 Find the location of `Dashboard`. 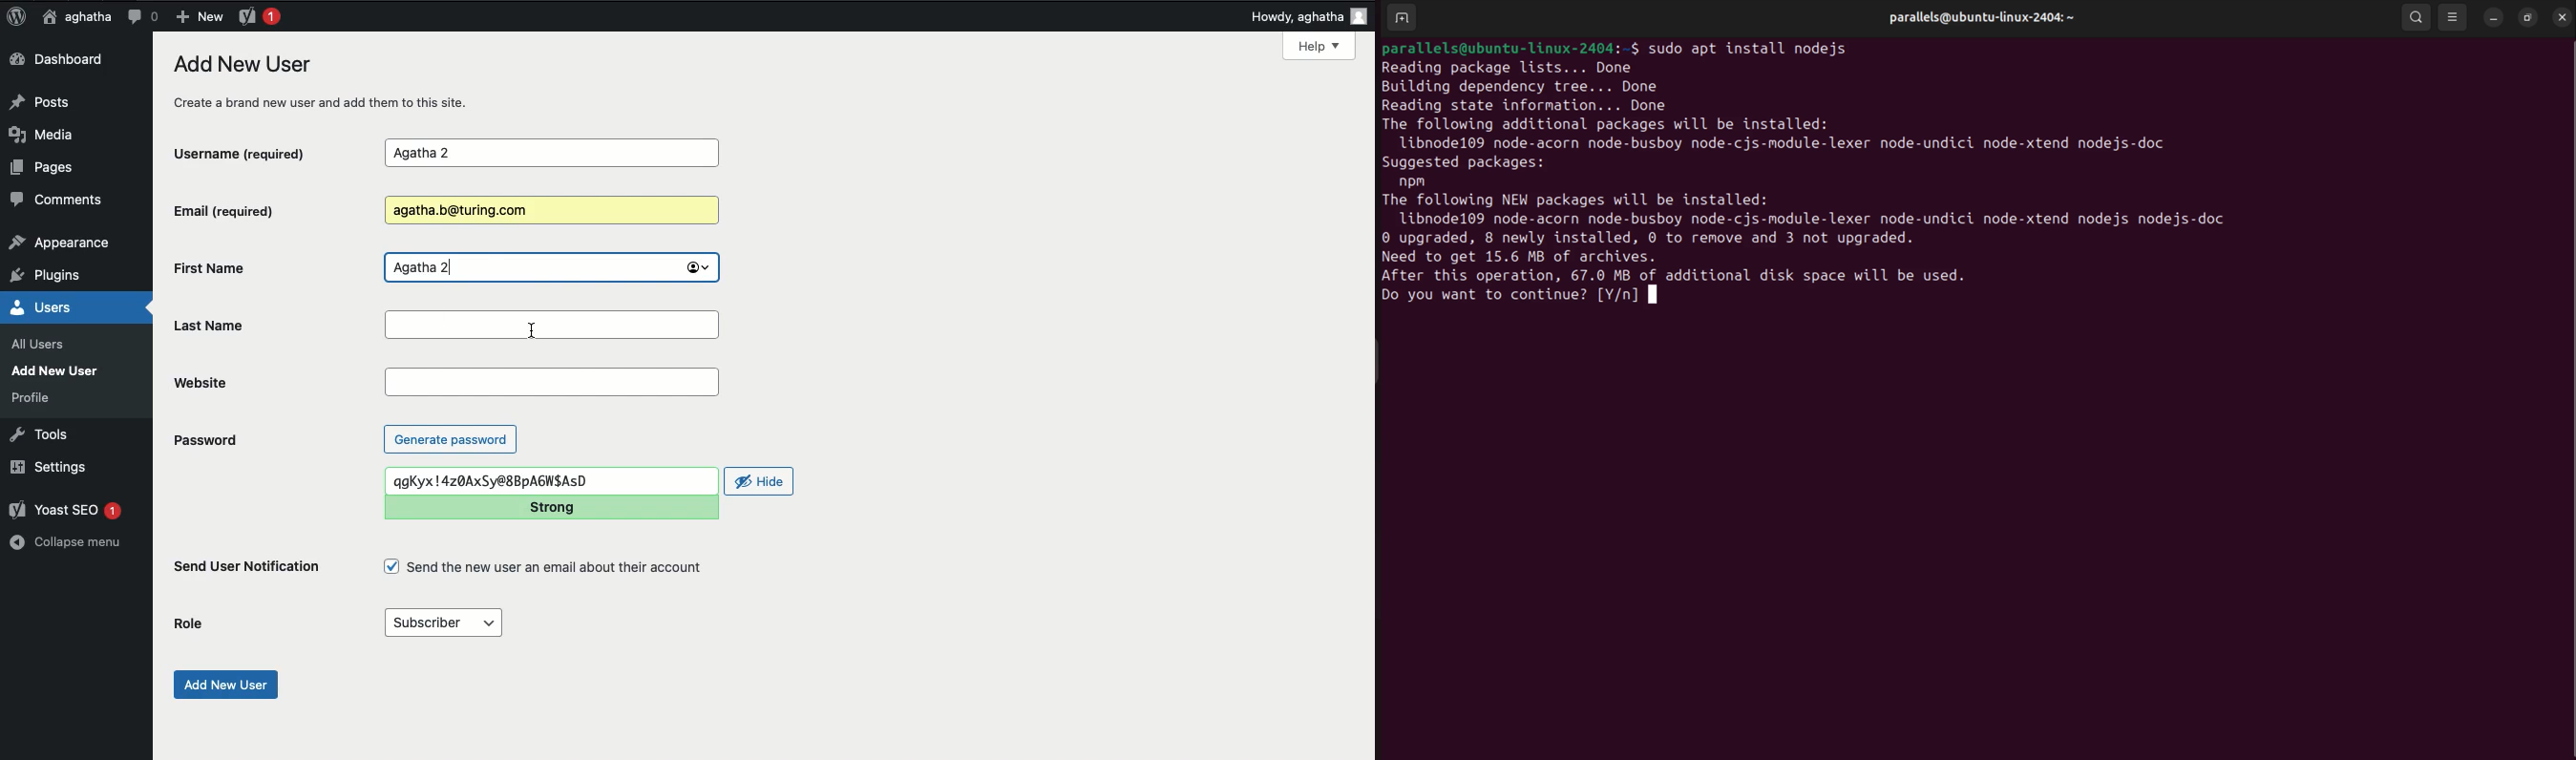

Dashboard is located at coordinates (62, 60).